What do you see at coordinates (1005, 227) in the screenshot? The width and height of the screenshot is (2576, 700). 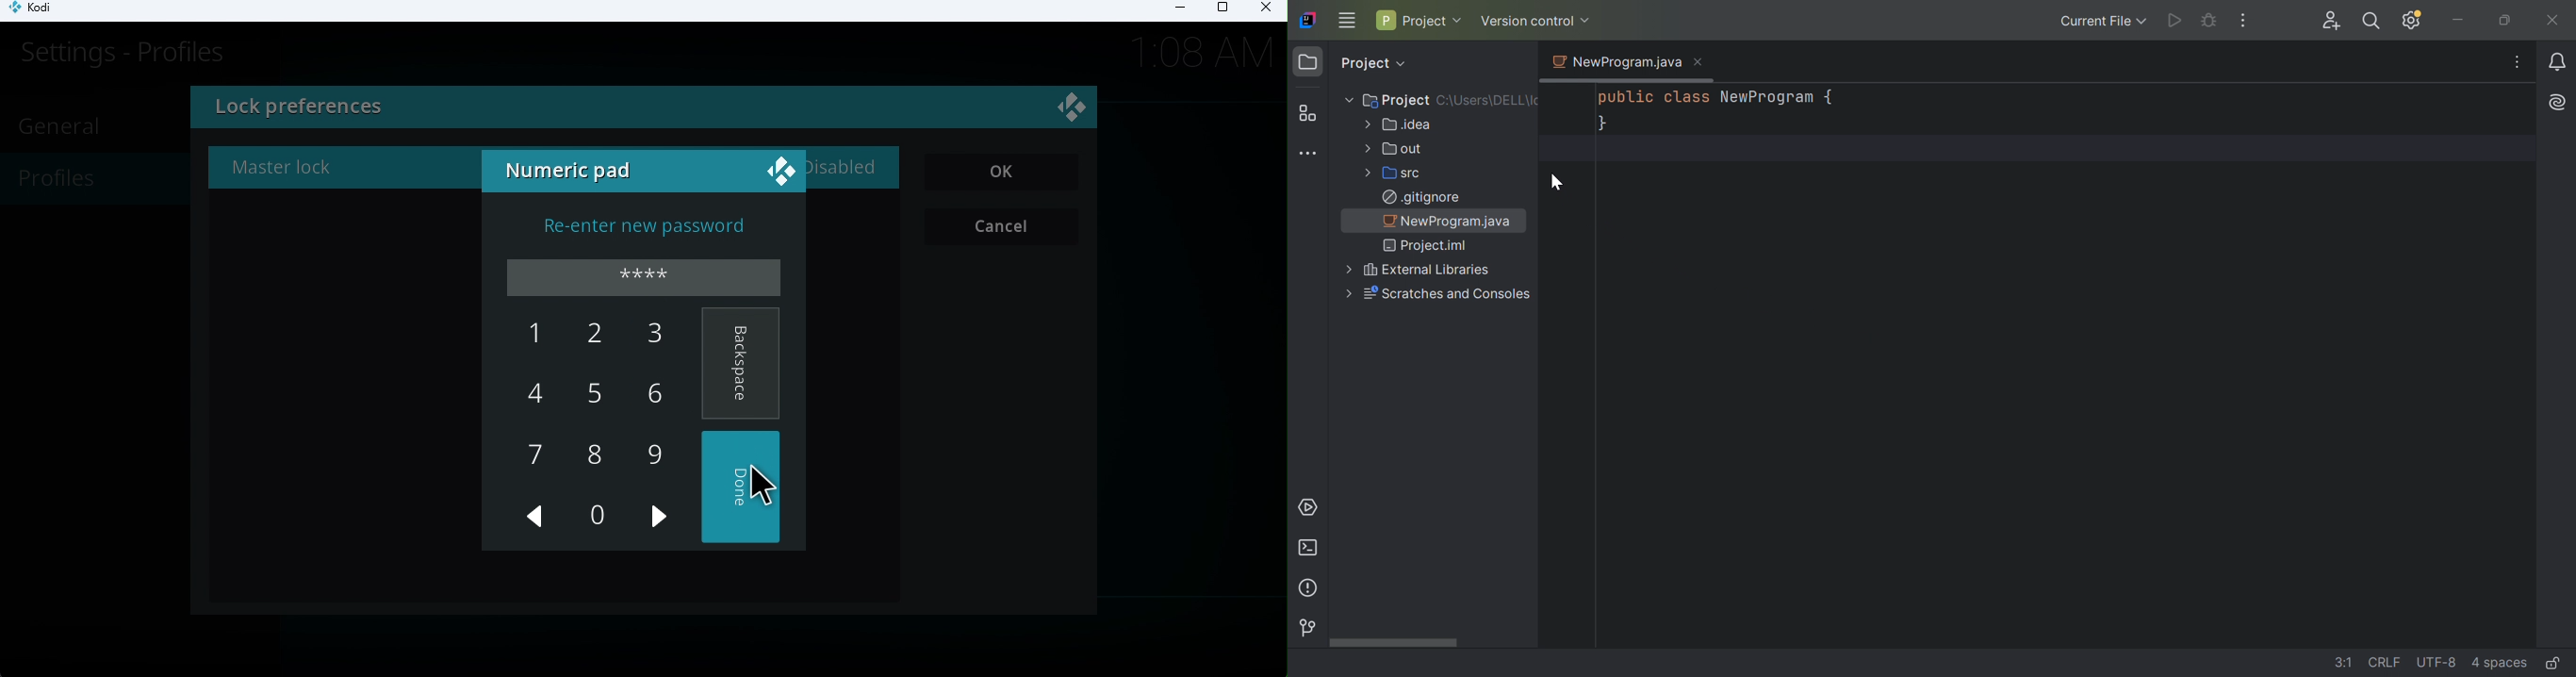 I see `Cancel` at bounding box center [1005, 227].